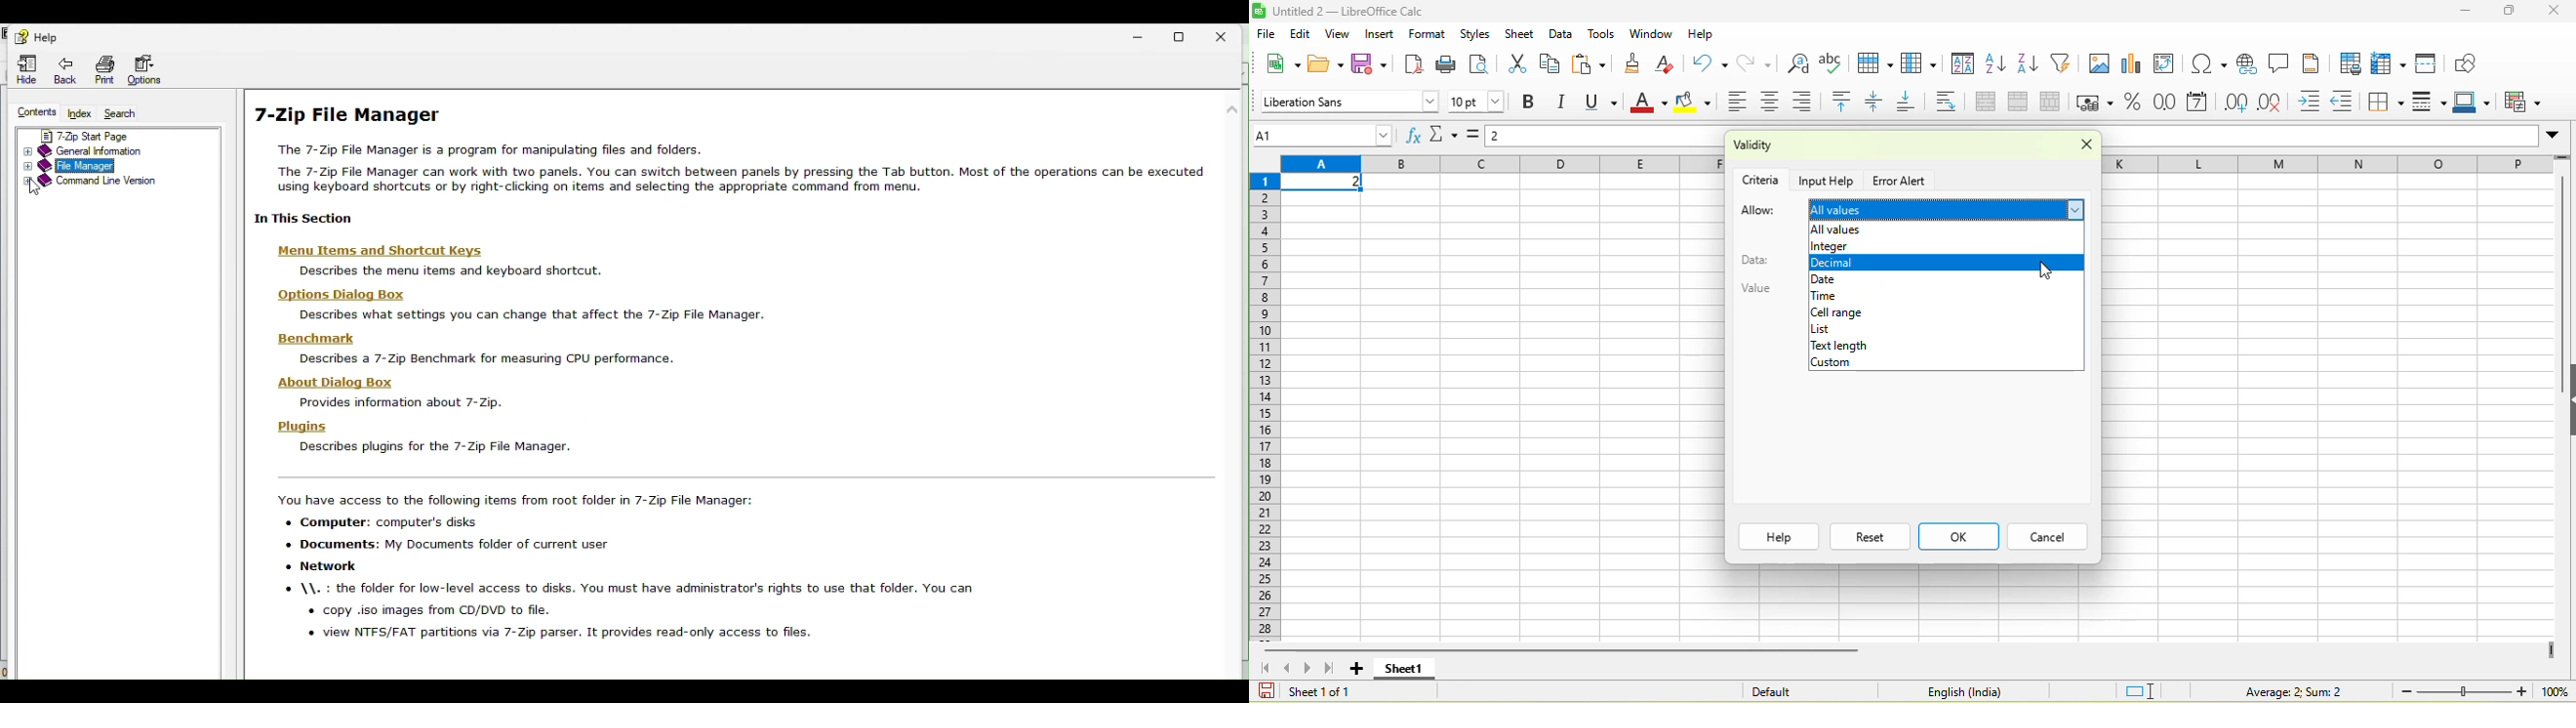  Describe the element at coordinates (1649, 103) in the screenshot. I see `font color` at that location.